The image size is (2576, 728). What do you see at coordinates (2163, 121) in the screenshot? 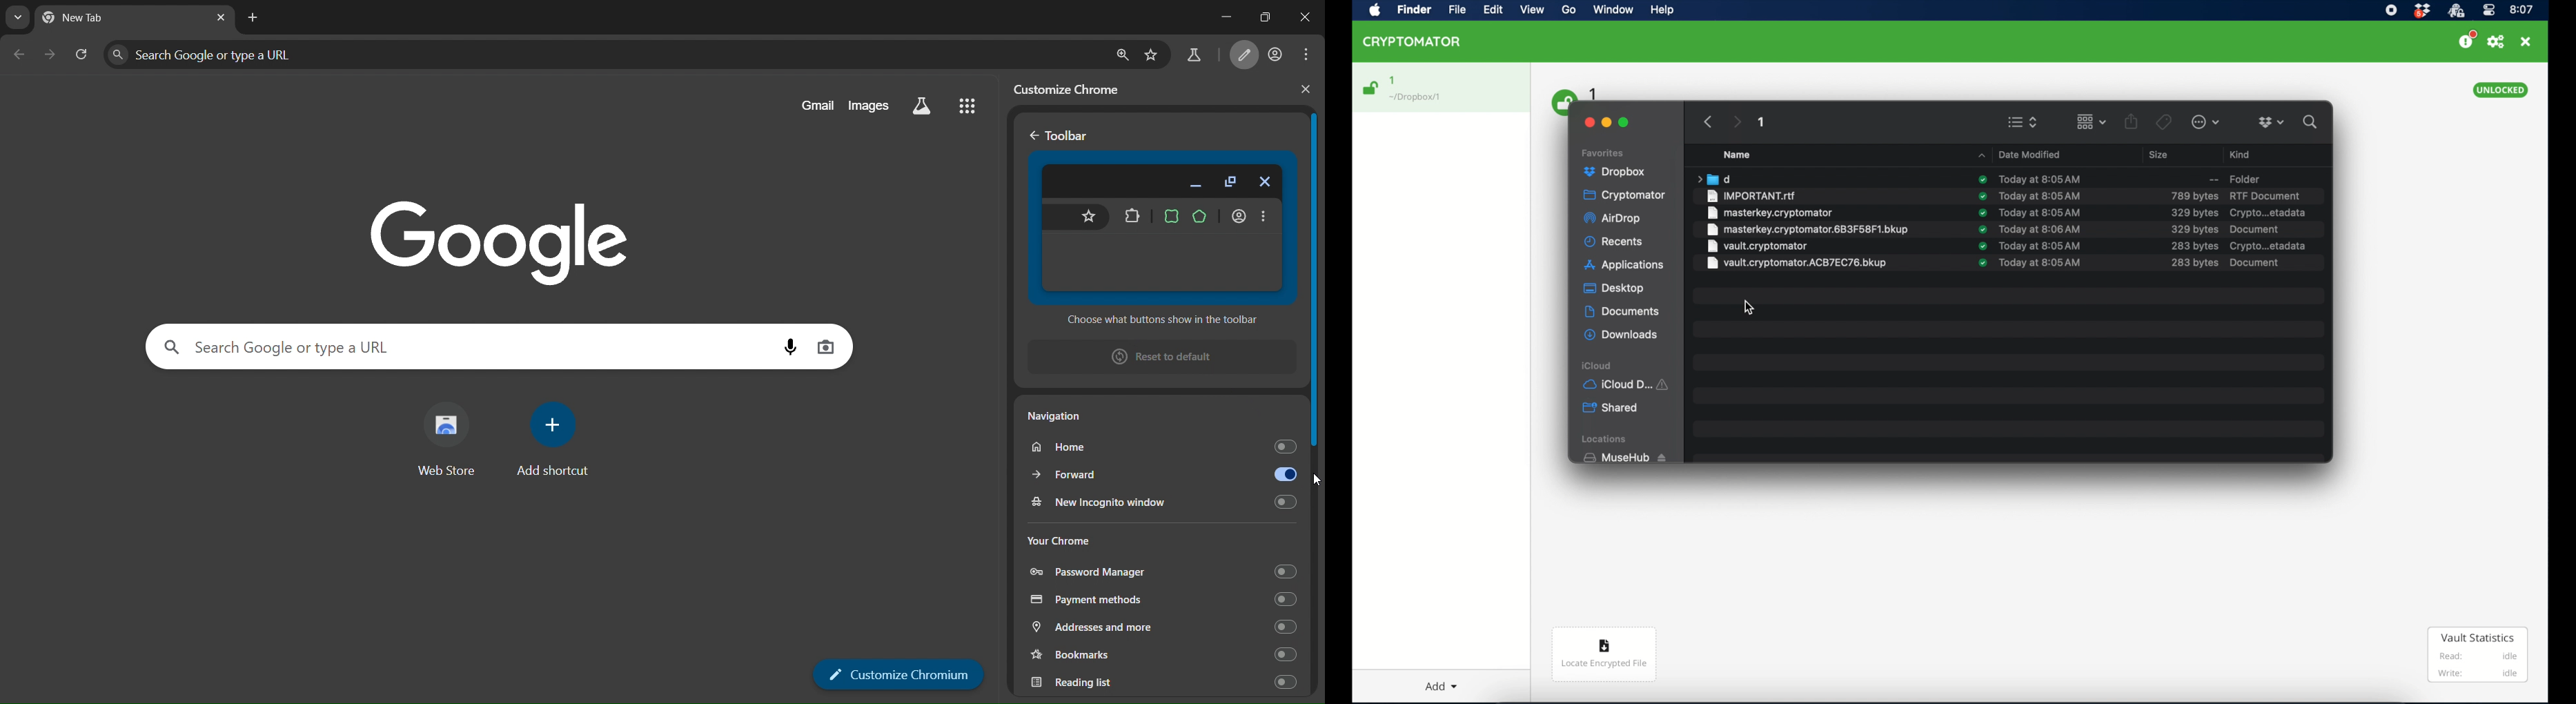
I see `tags` at bounding box center [2163, 121].